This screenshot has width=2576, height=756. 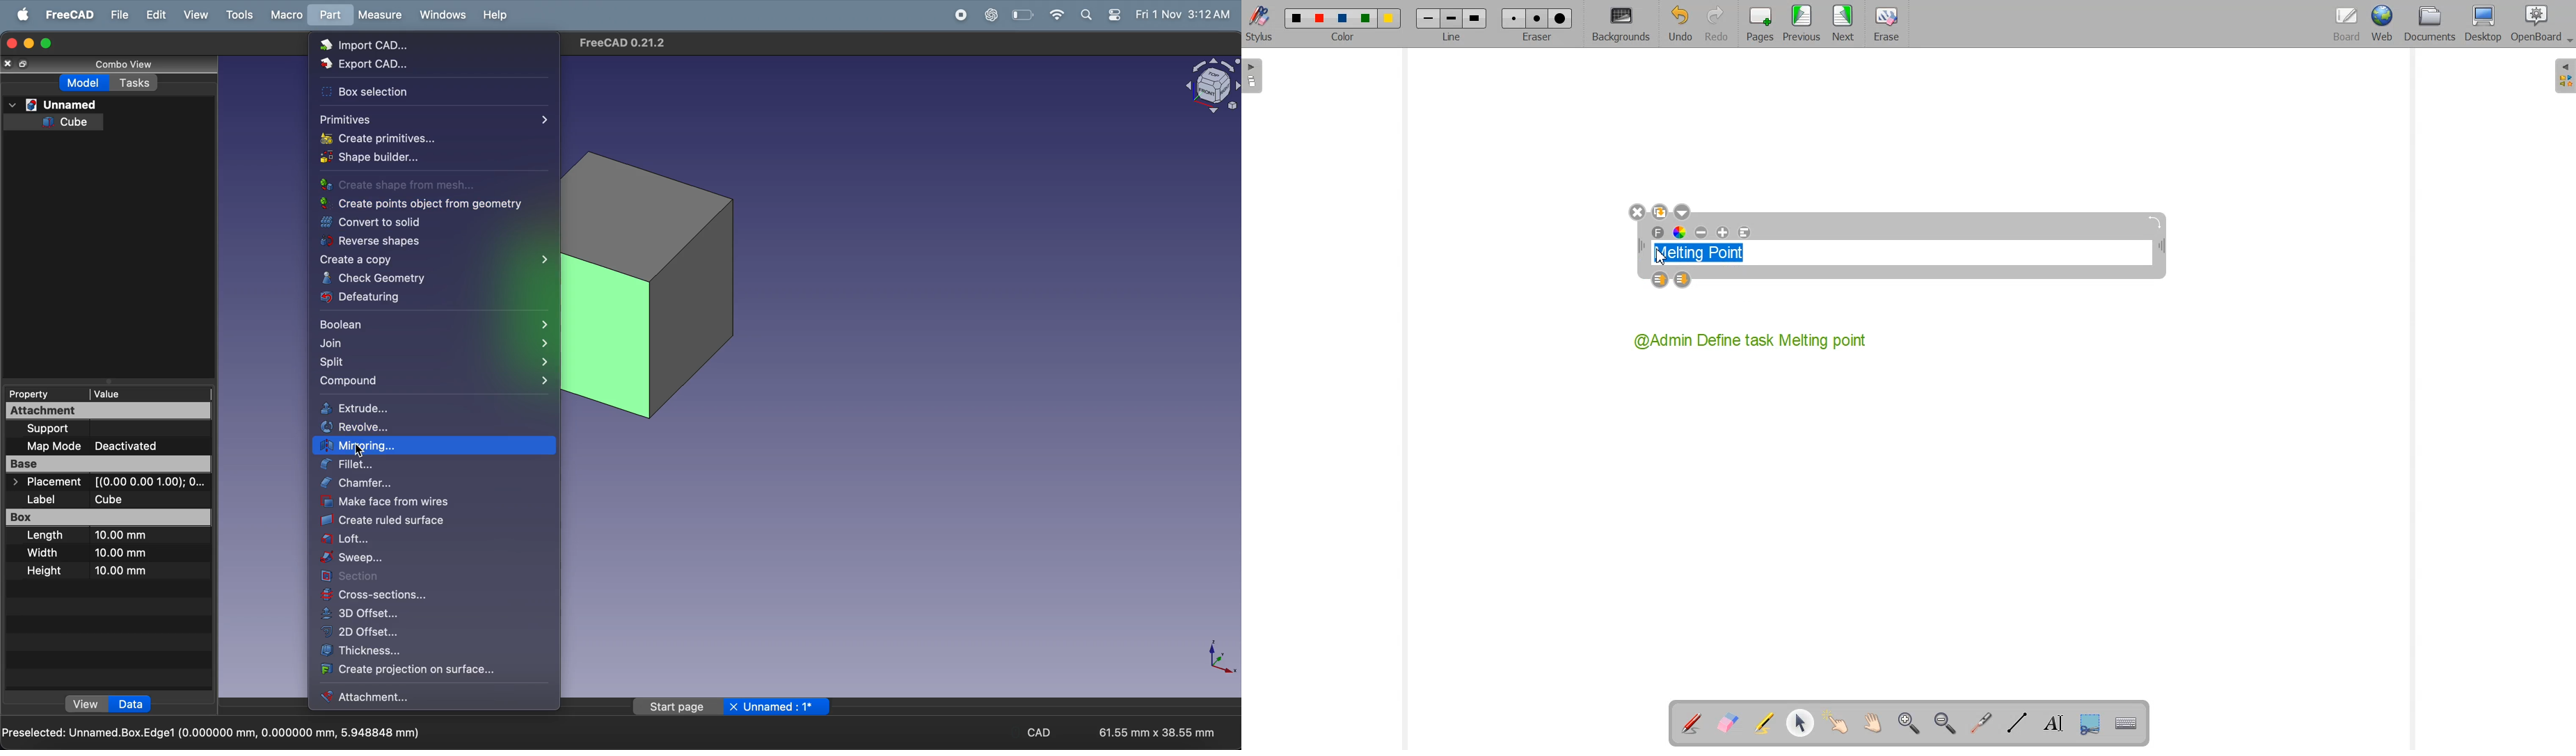 I want to click on create ruled surface, so click(x=429, y=521).